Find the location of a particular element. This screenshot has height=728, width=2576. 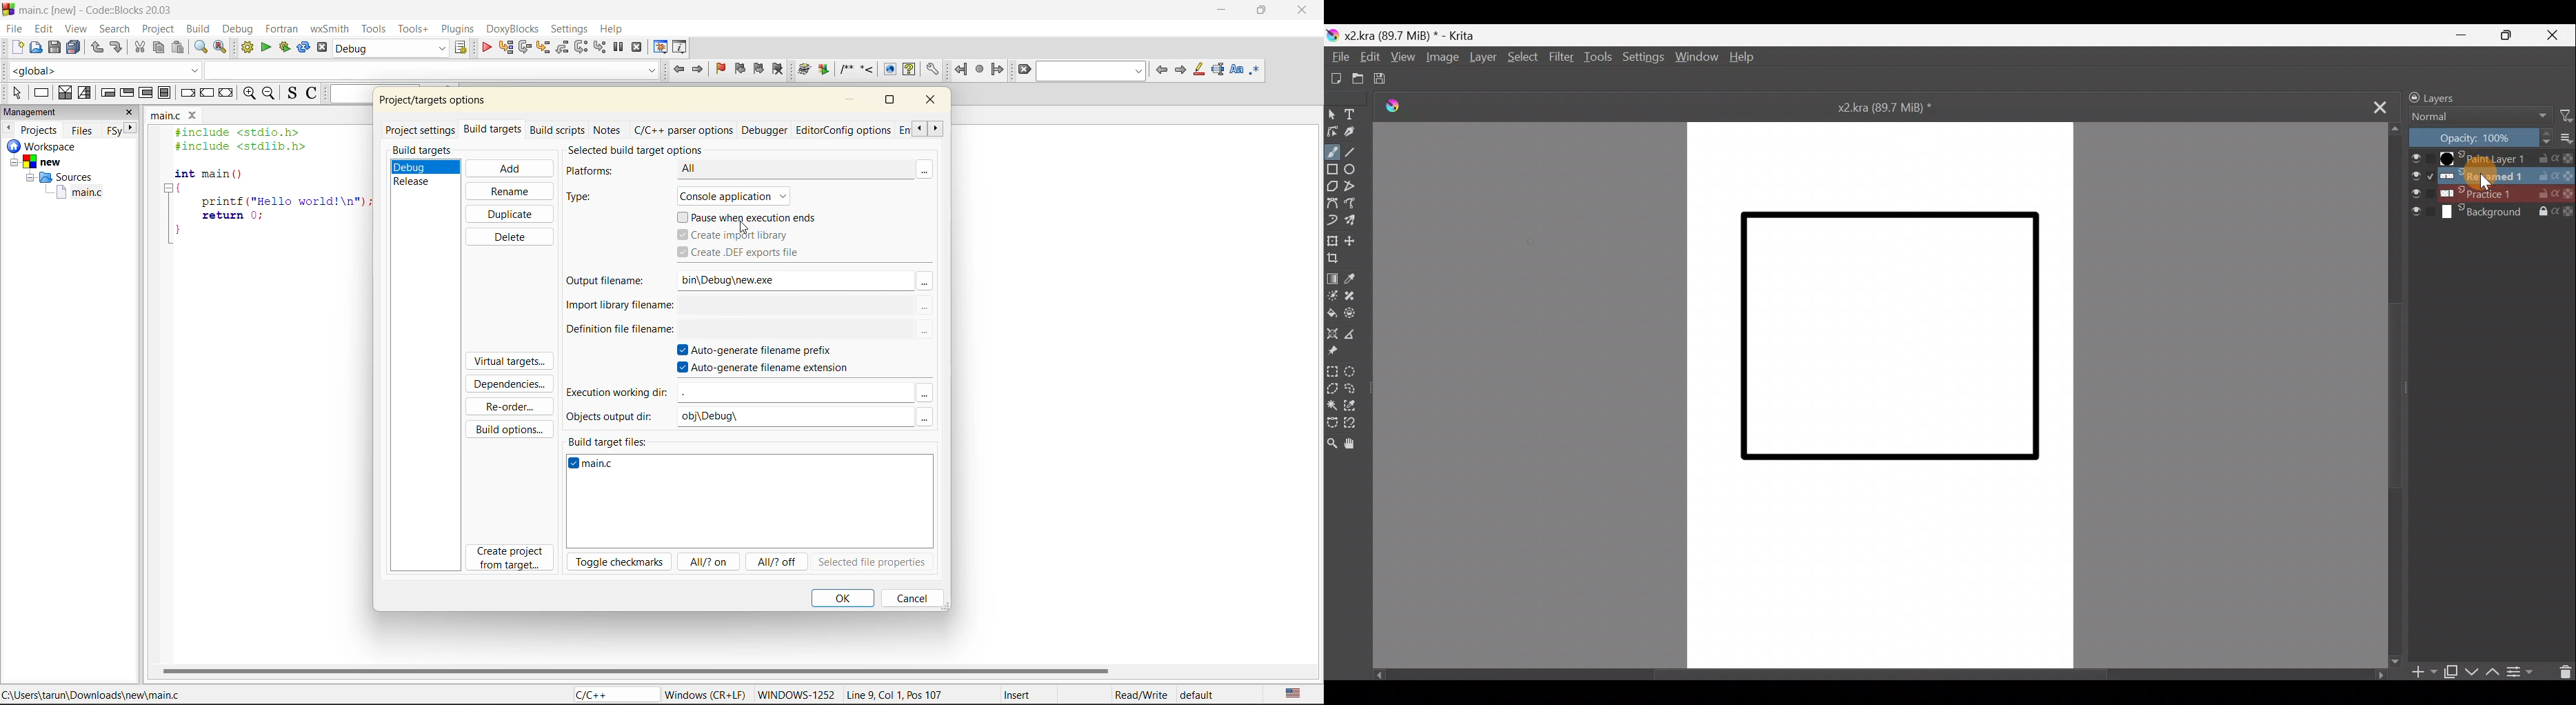

clear is located at coordinates (1025, 70).